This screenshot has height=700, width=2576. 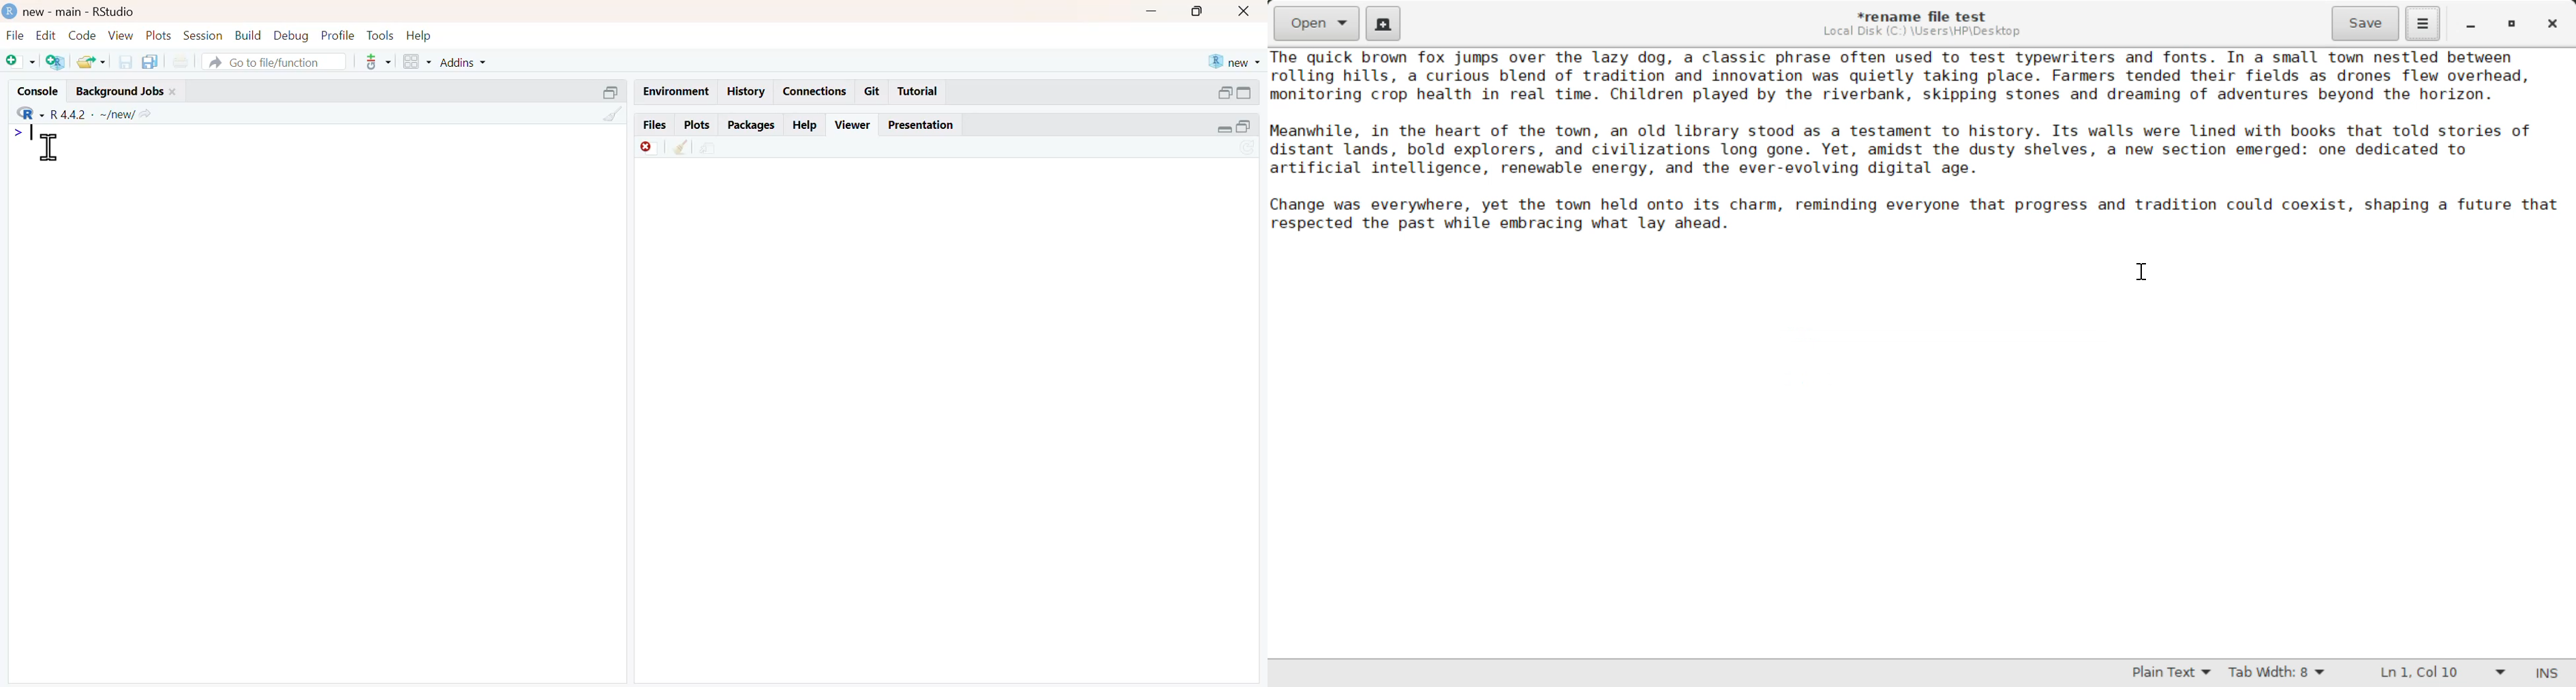 I want to click on tools, so click(x=380, y=34).